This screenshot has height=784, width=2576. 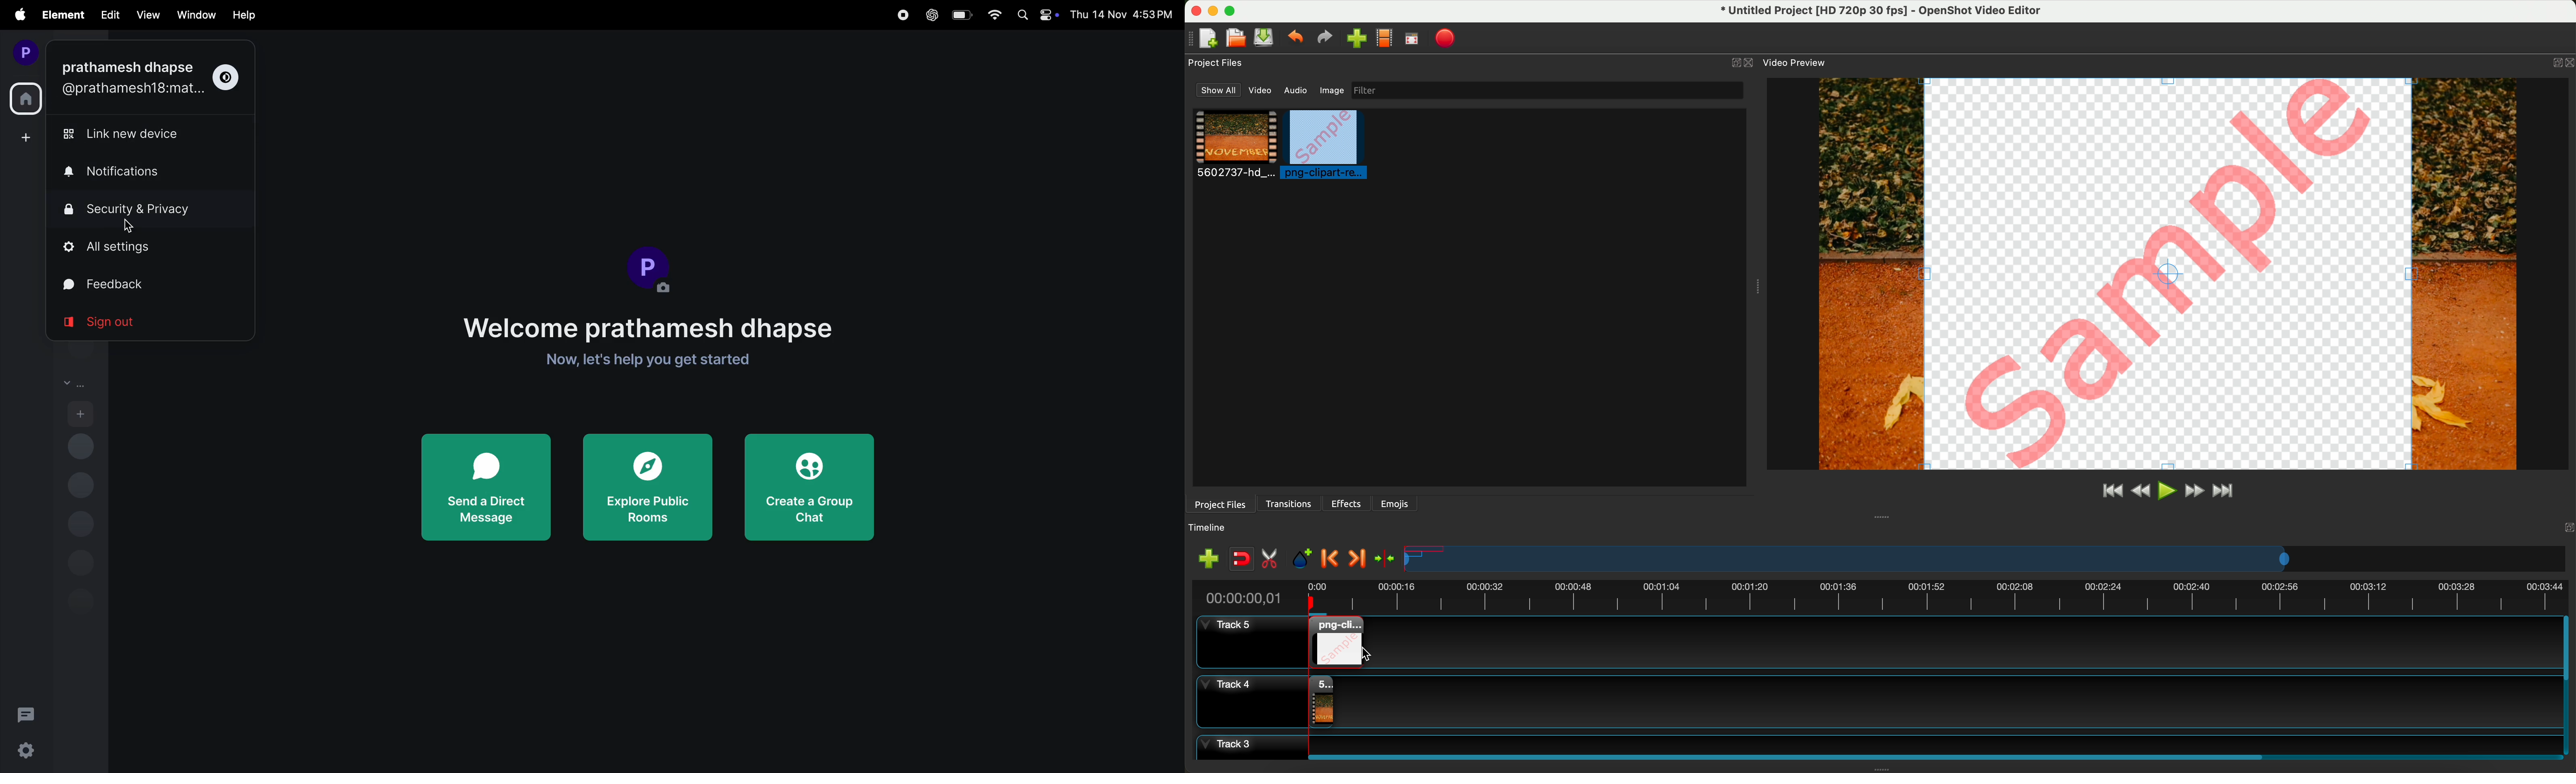 I want to click on apple menu, so click(x=17, y=15).